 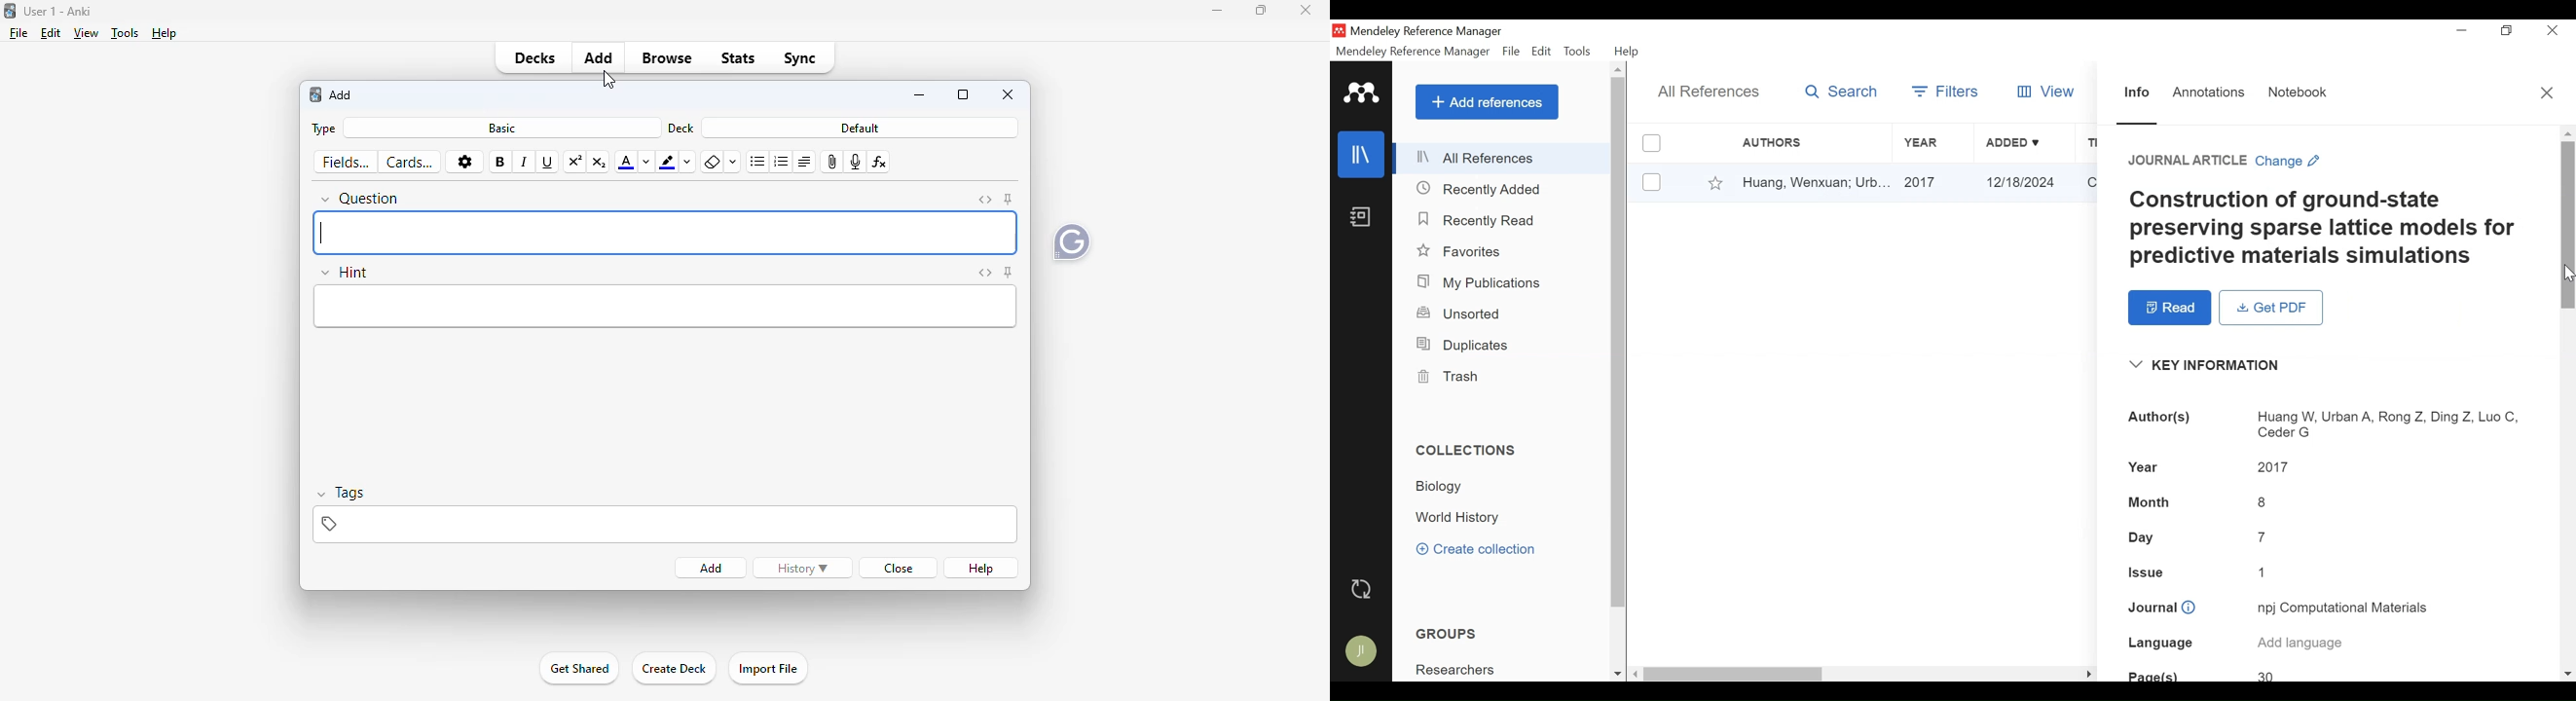 What do you see at coordinates (2151, 503) in the screenshot?
I see `Month` at bounding box center [2151, 503].